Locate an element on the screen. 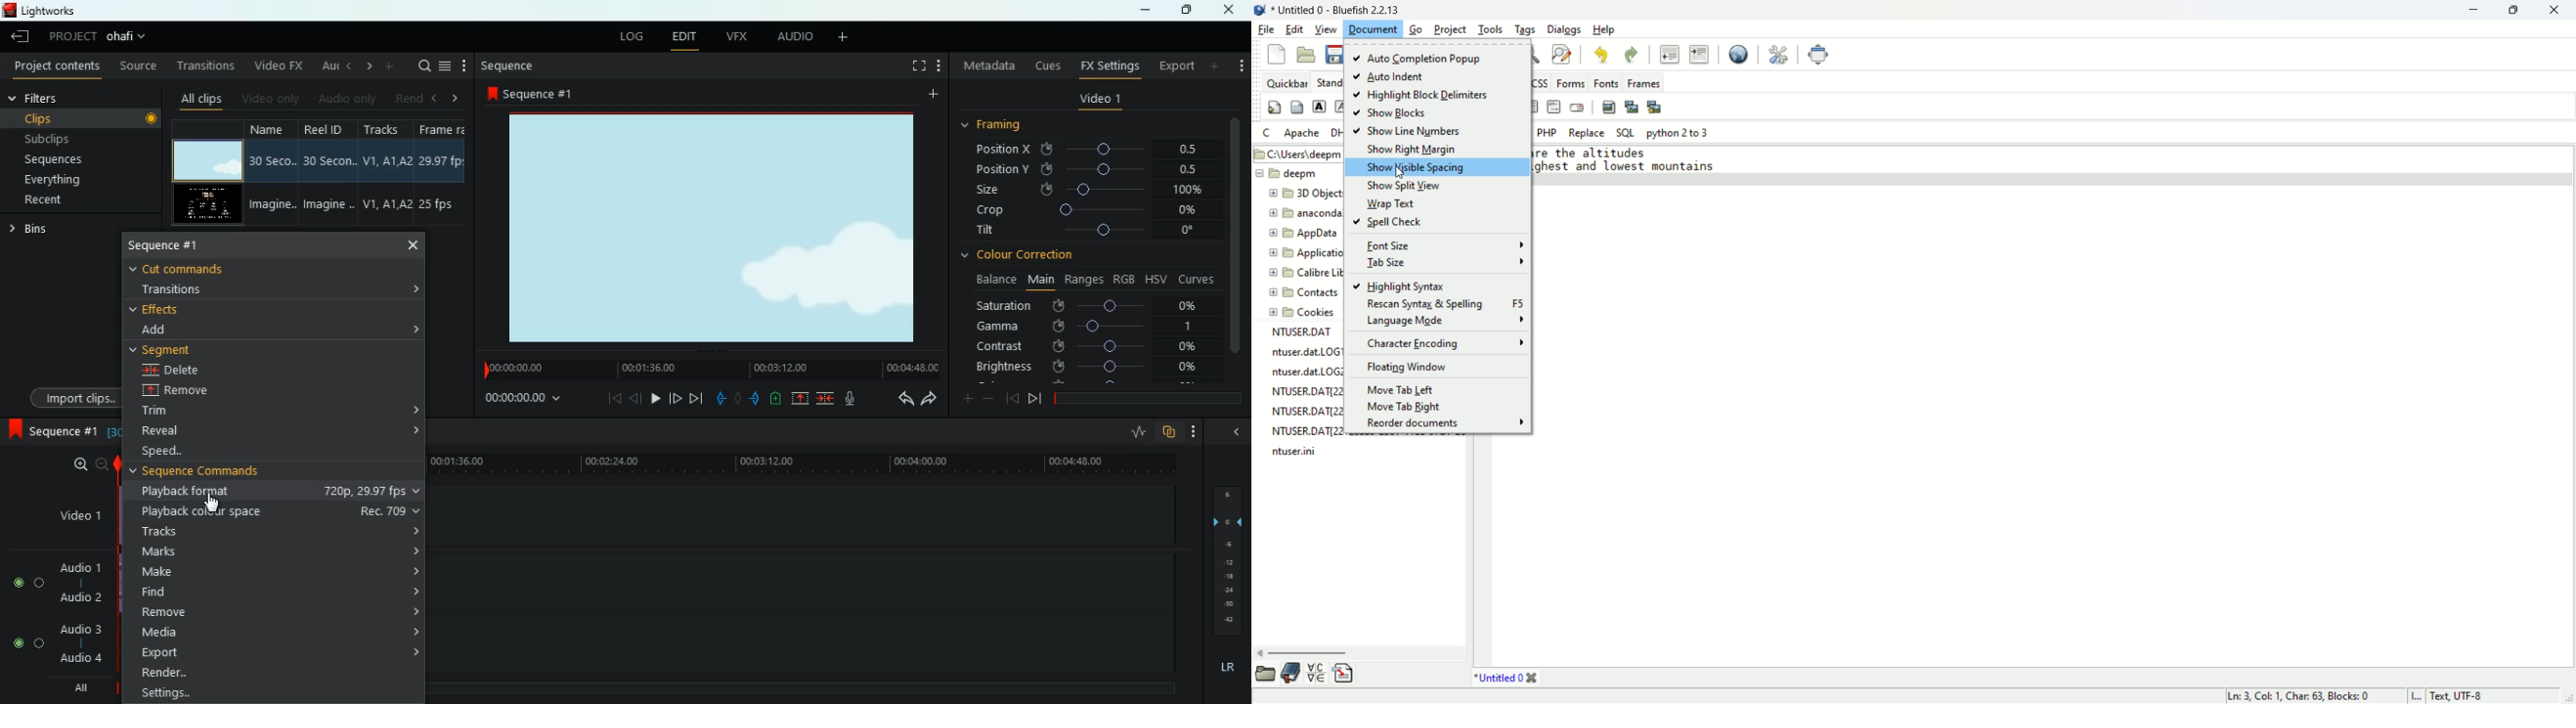  forms is located at coordinates (1570, 82).